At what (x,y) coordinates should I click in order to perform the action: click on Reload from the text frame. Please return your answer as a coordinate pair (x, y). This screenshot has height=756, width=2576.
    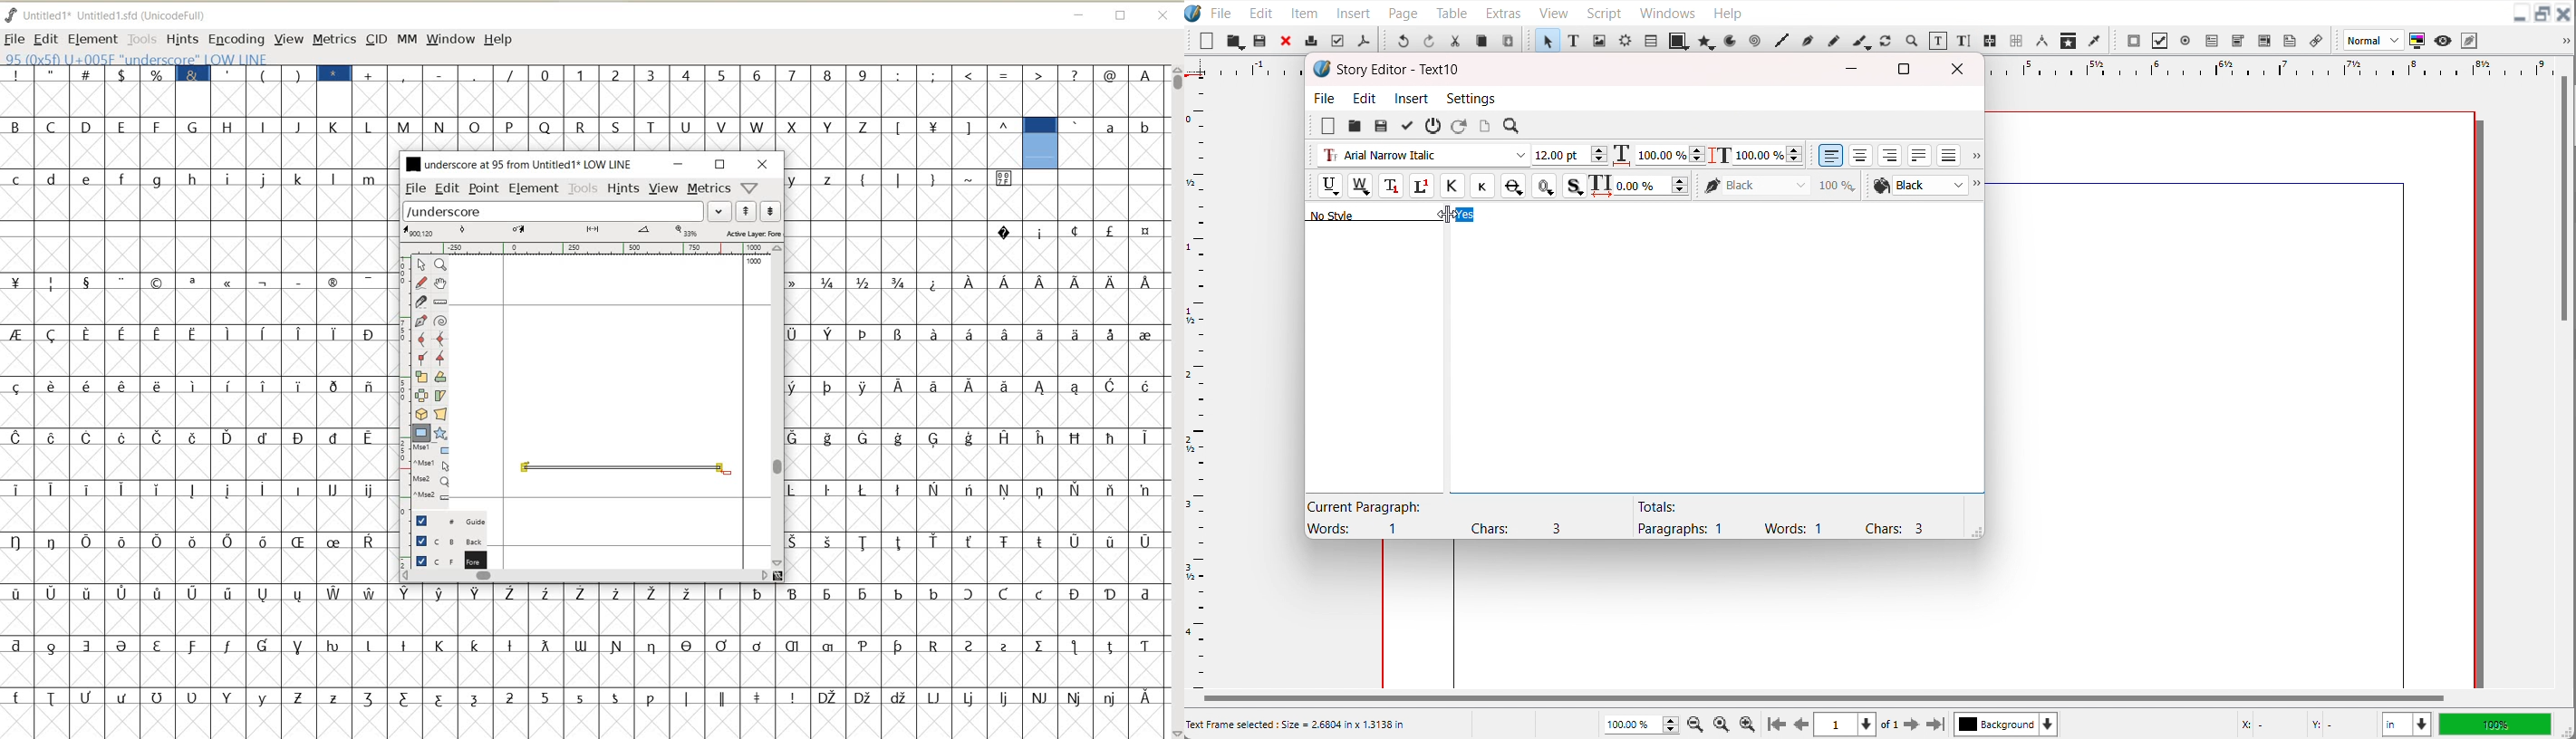
    Looking at the image, I should click on (1461, 126).